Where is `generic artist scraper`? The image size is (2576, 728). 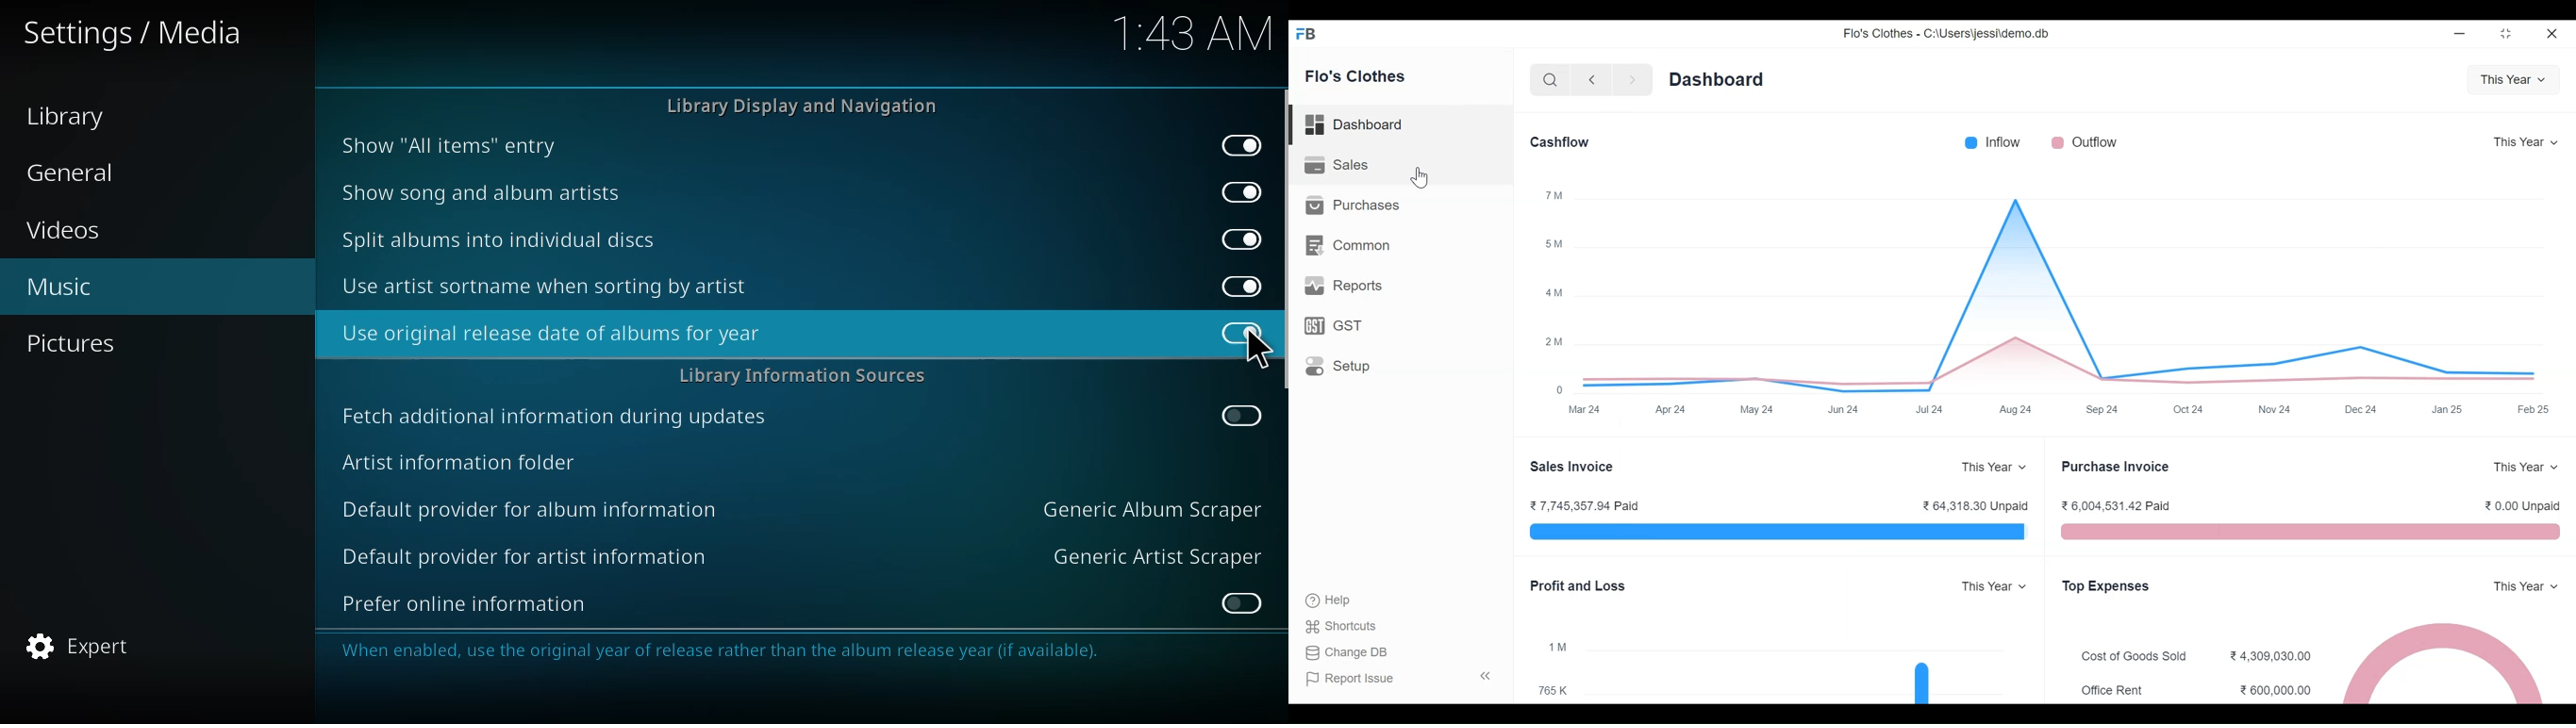
generic artist scraper is located at coordinates (1156, 555).